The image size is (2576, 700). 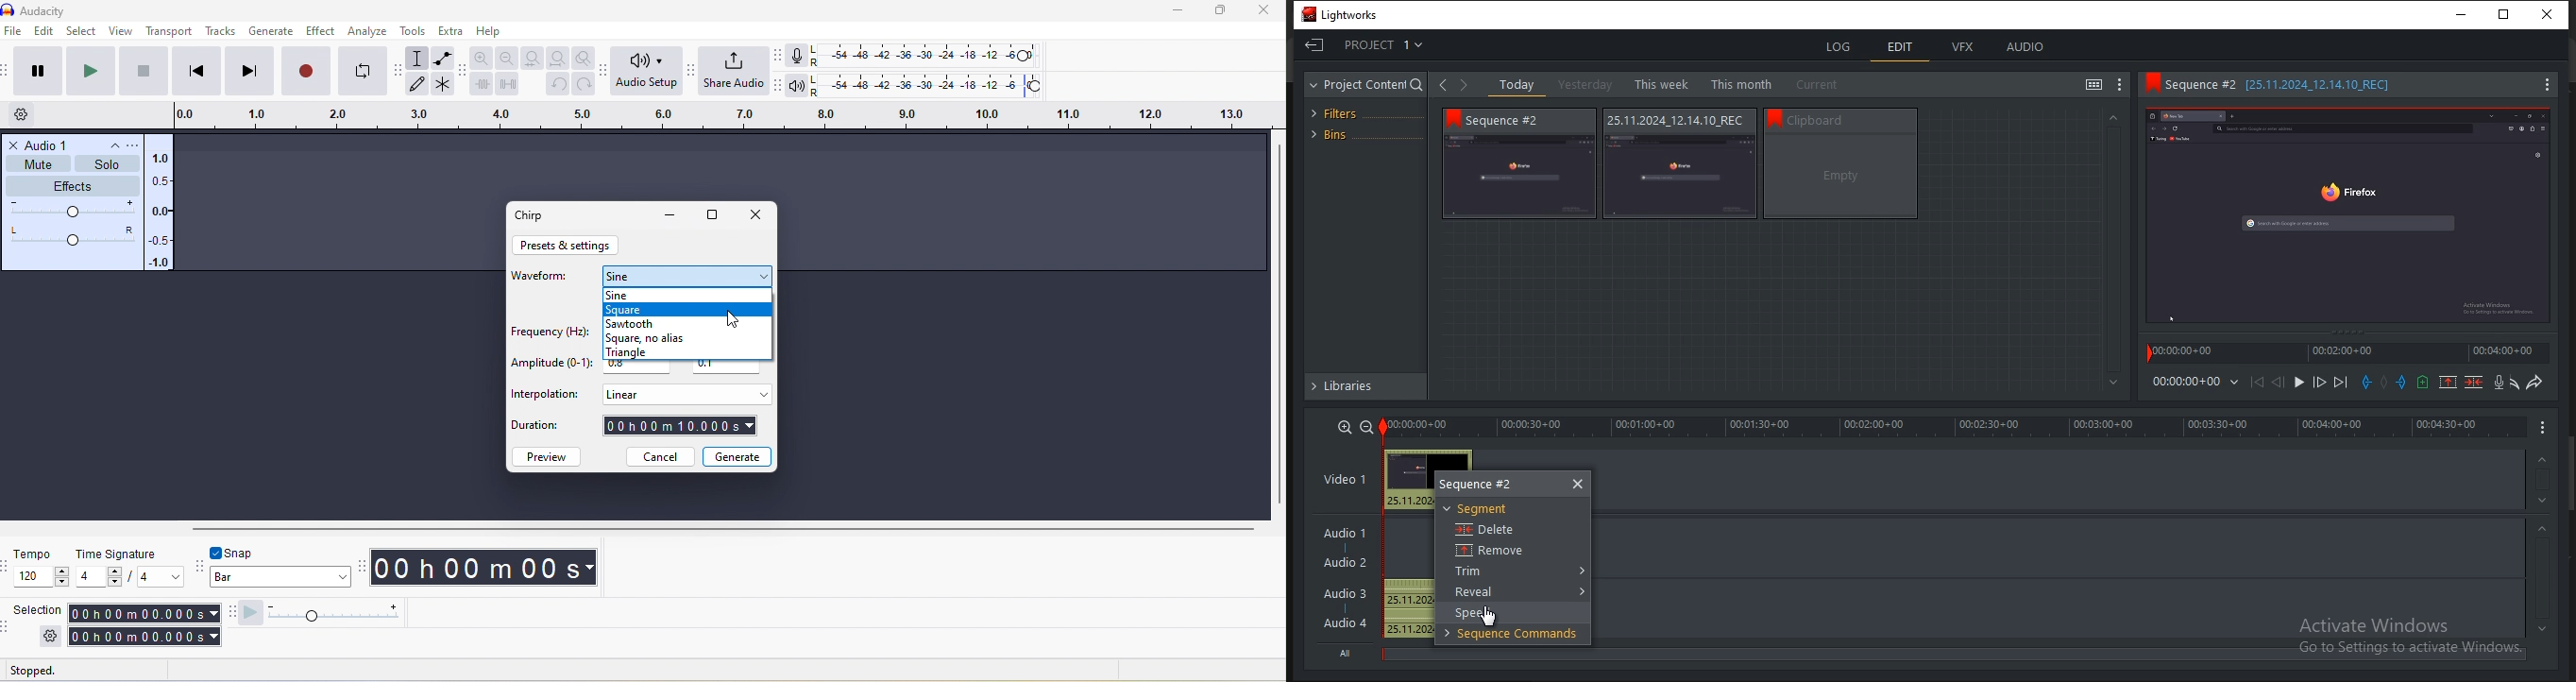 What do you see at coordinates (1741, 83) in the screenshot?
I see `this month` at bounding box center [1741, 83].